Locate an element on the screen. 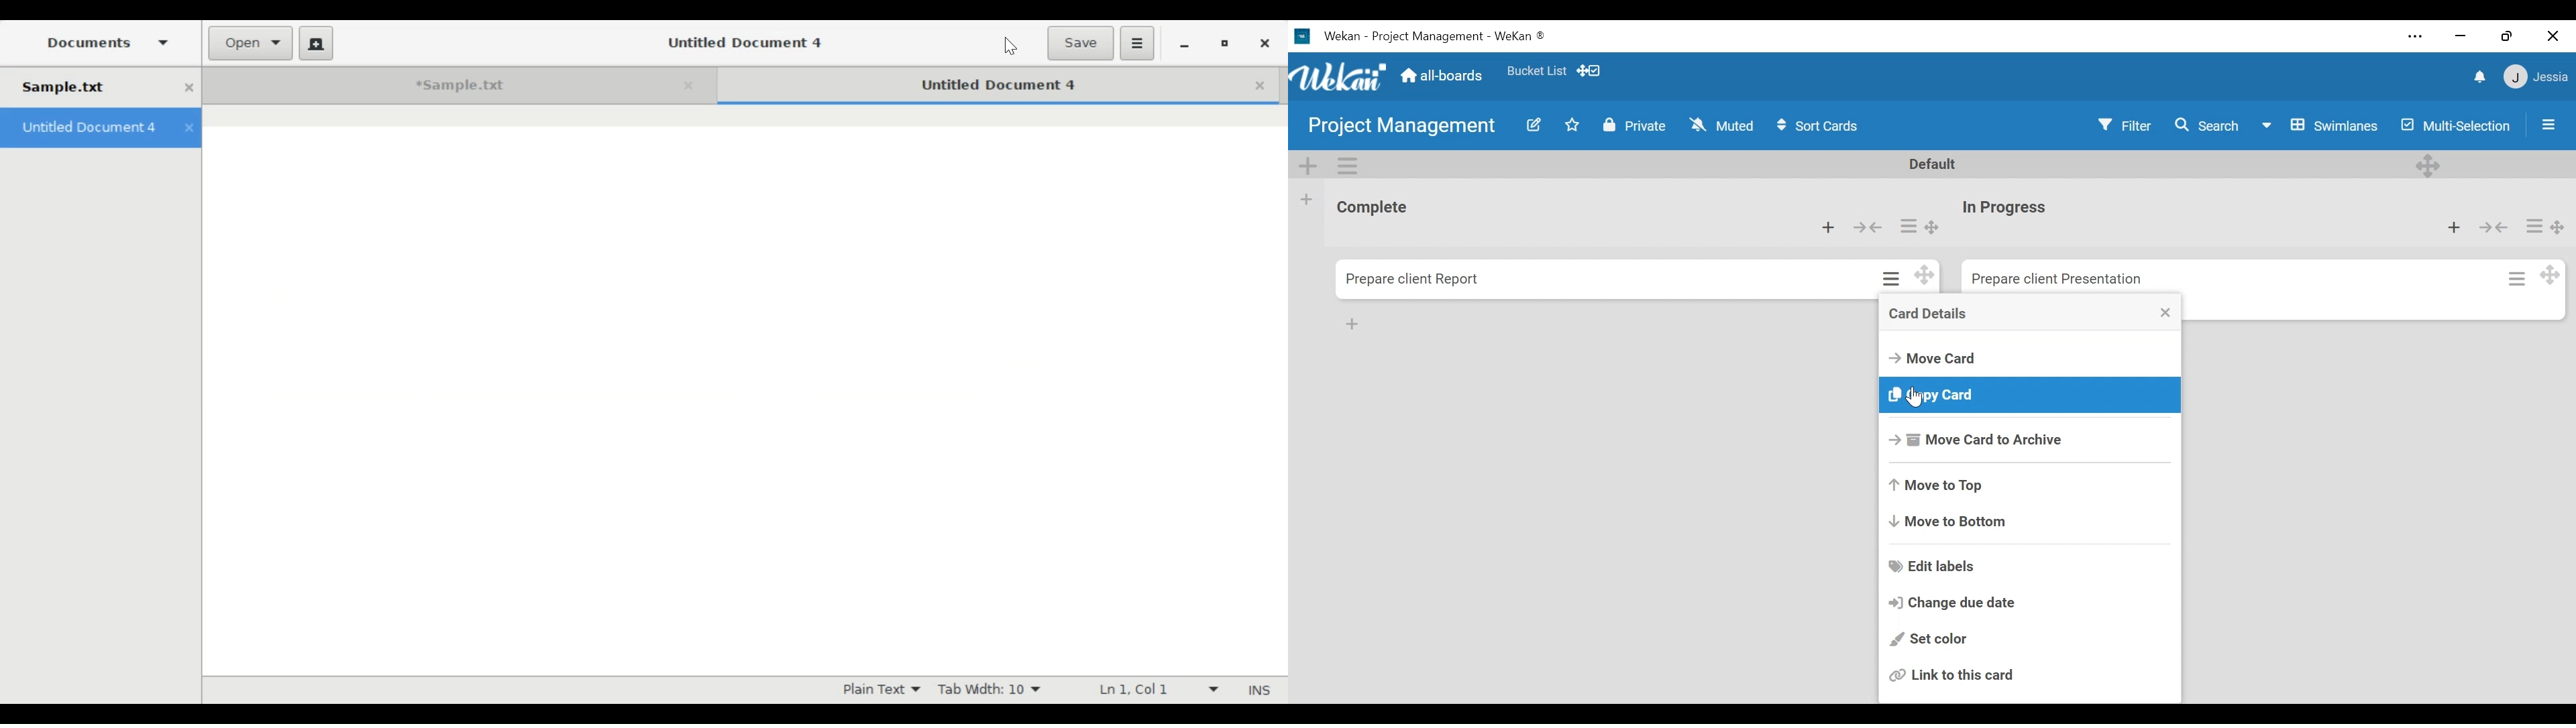 The height and width of the screenshot is (728, 2576). Card Title is located at coordinates (2063, 279).